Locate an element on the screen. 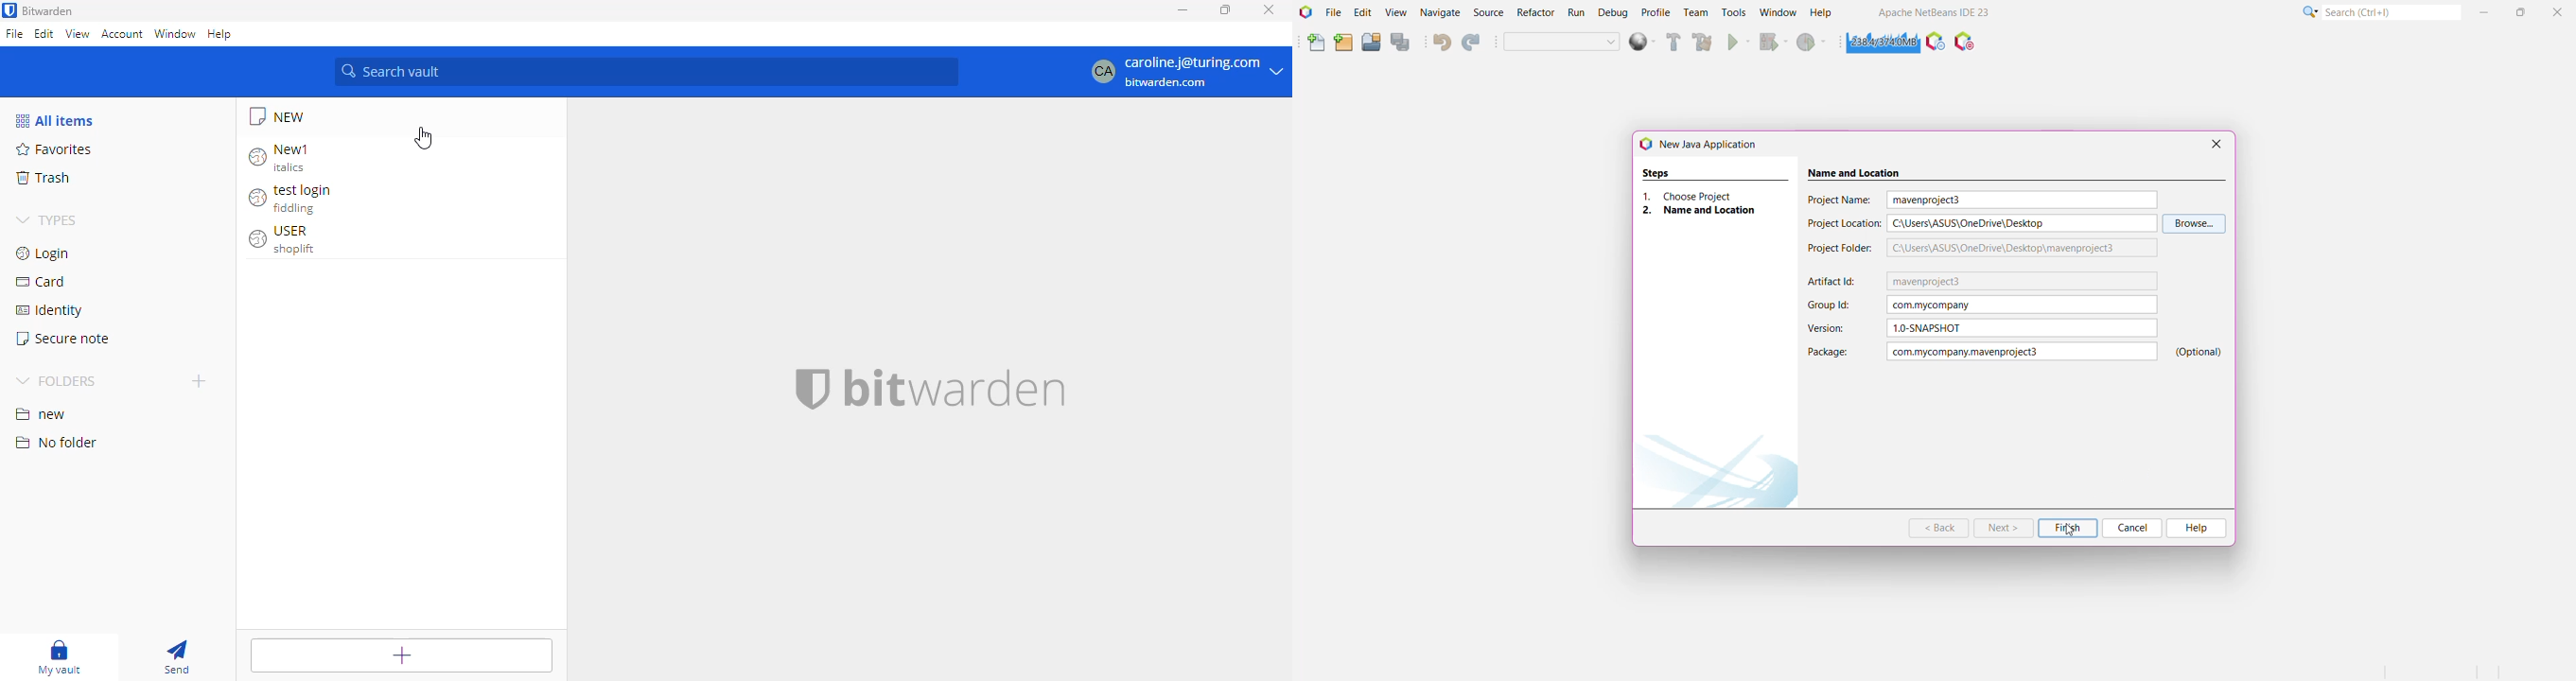 This screenshot has width=2576, height=700. Group Id is located at coordinates (2024, 305).